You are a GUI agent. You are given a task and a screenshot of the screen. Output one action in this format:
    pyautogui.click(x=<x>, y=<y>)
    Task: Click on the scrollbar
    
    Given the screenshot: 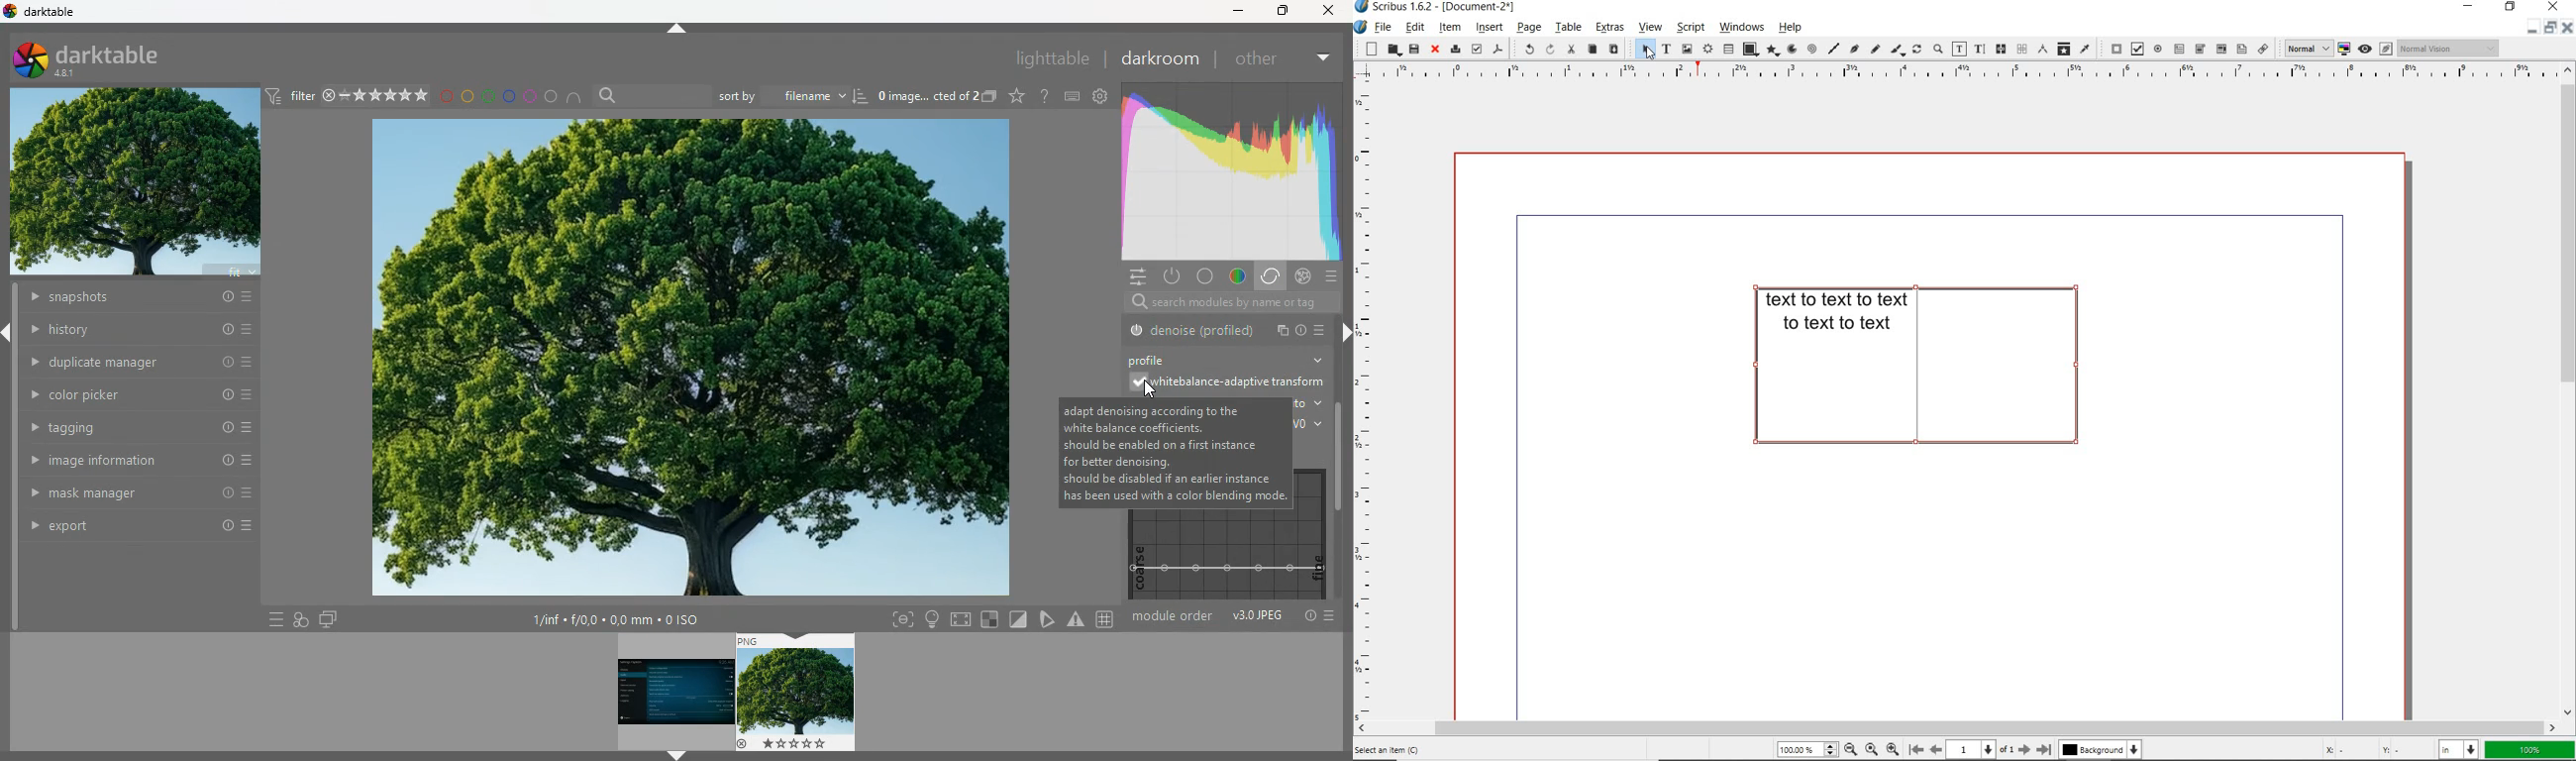 What is the action you would take?
    pyautogui.click(x=1956, y=728)
    